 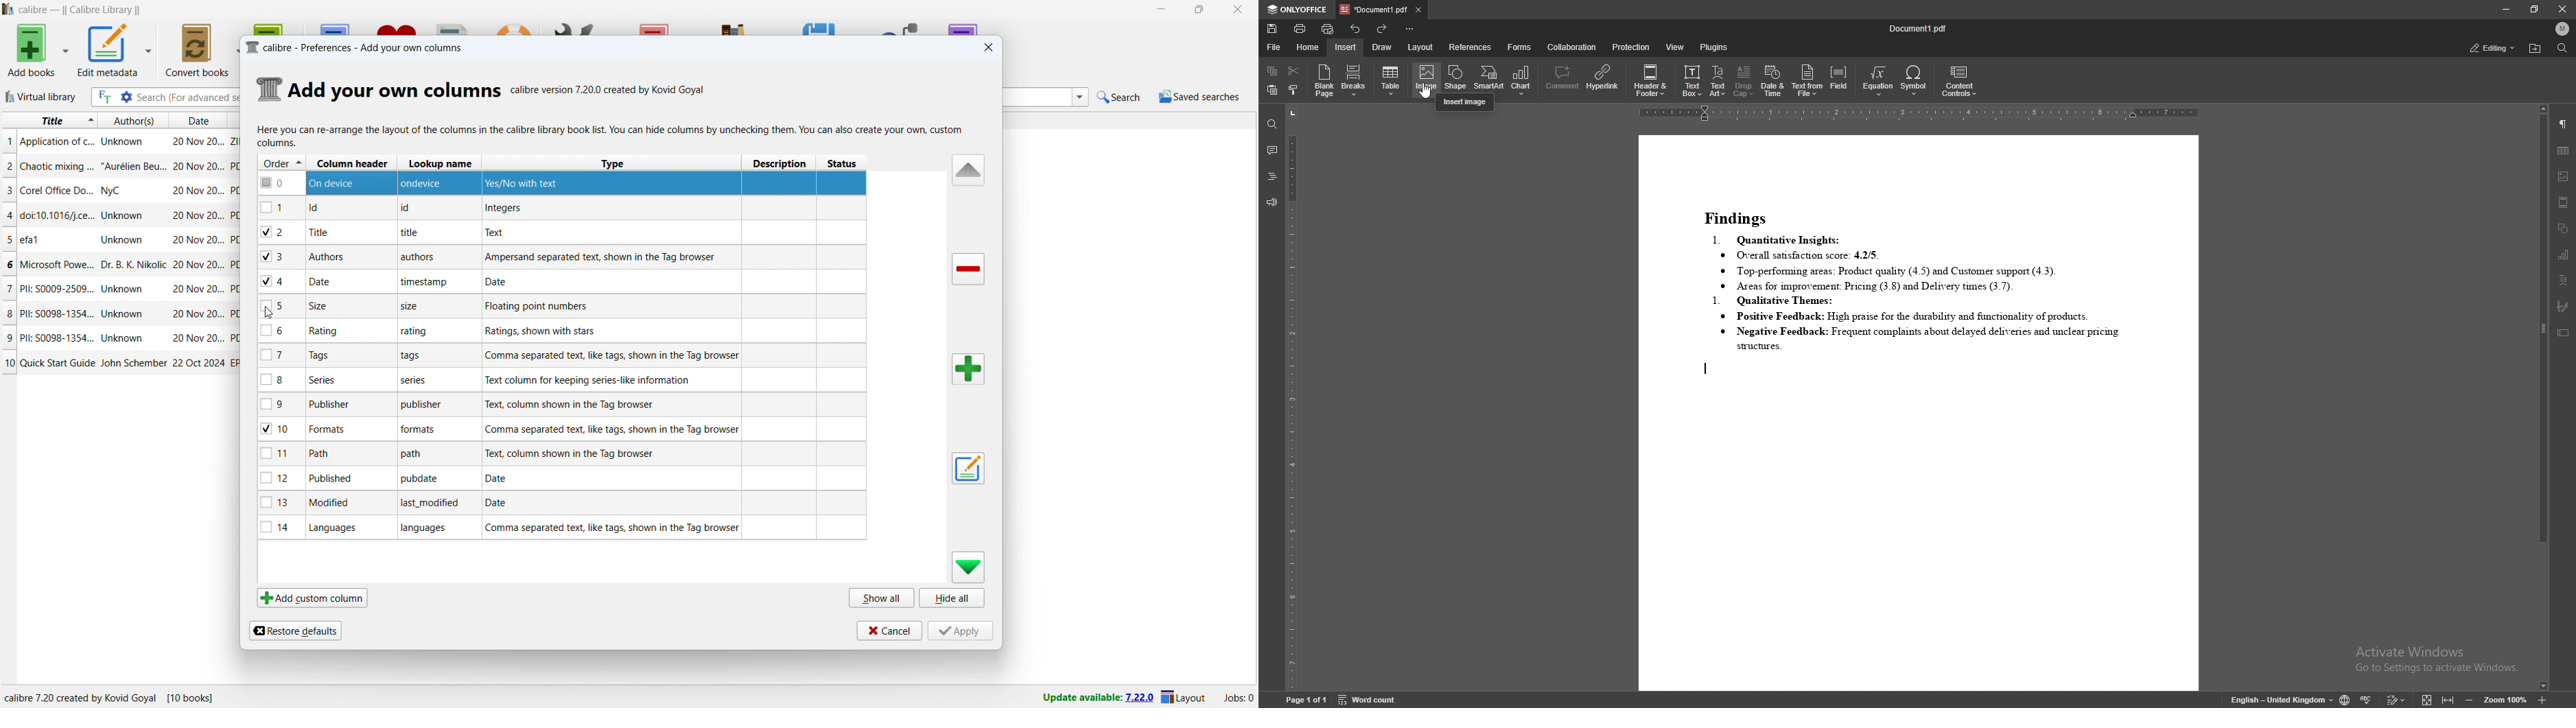 I want to click on 7, so click(x=278, y=355).